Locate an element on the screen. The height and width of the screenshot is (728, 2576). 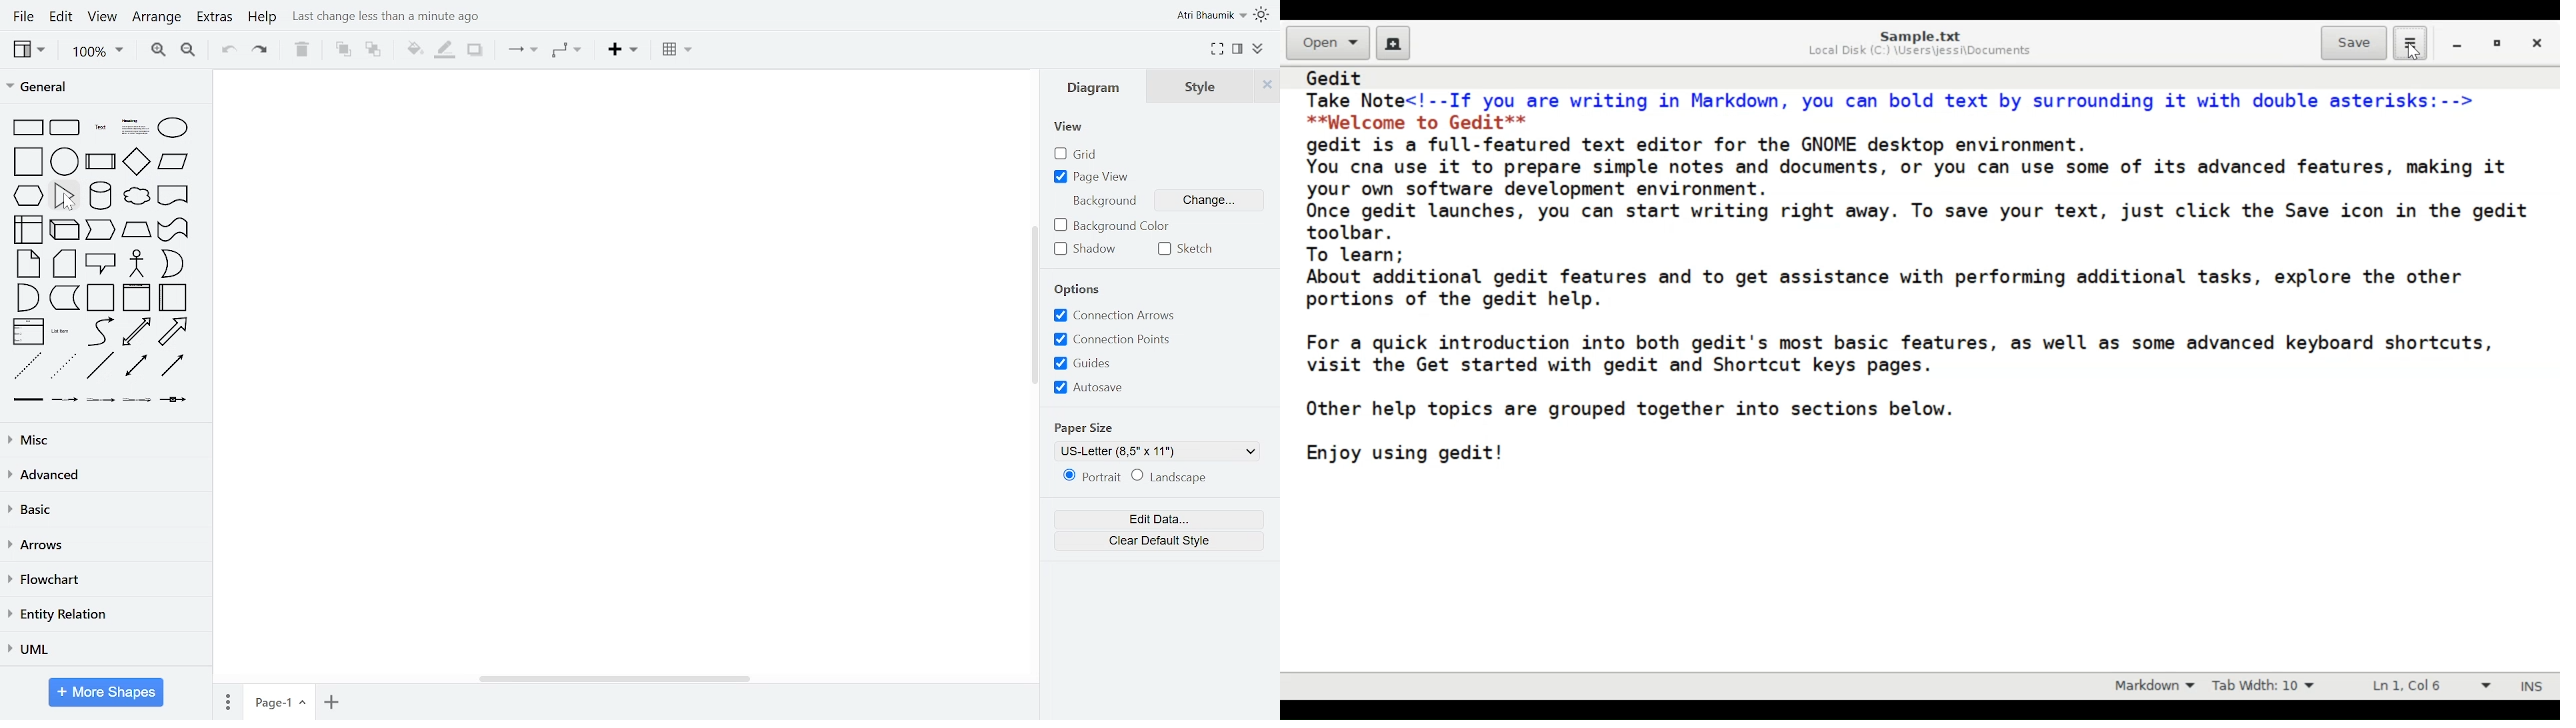
step is located at coordinates (102, 231).